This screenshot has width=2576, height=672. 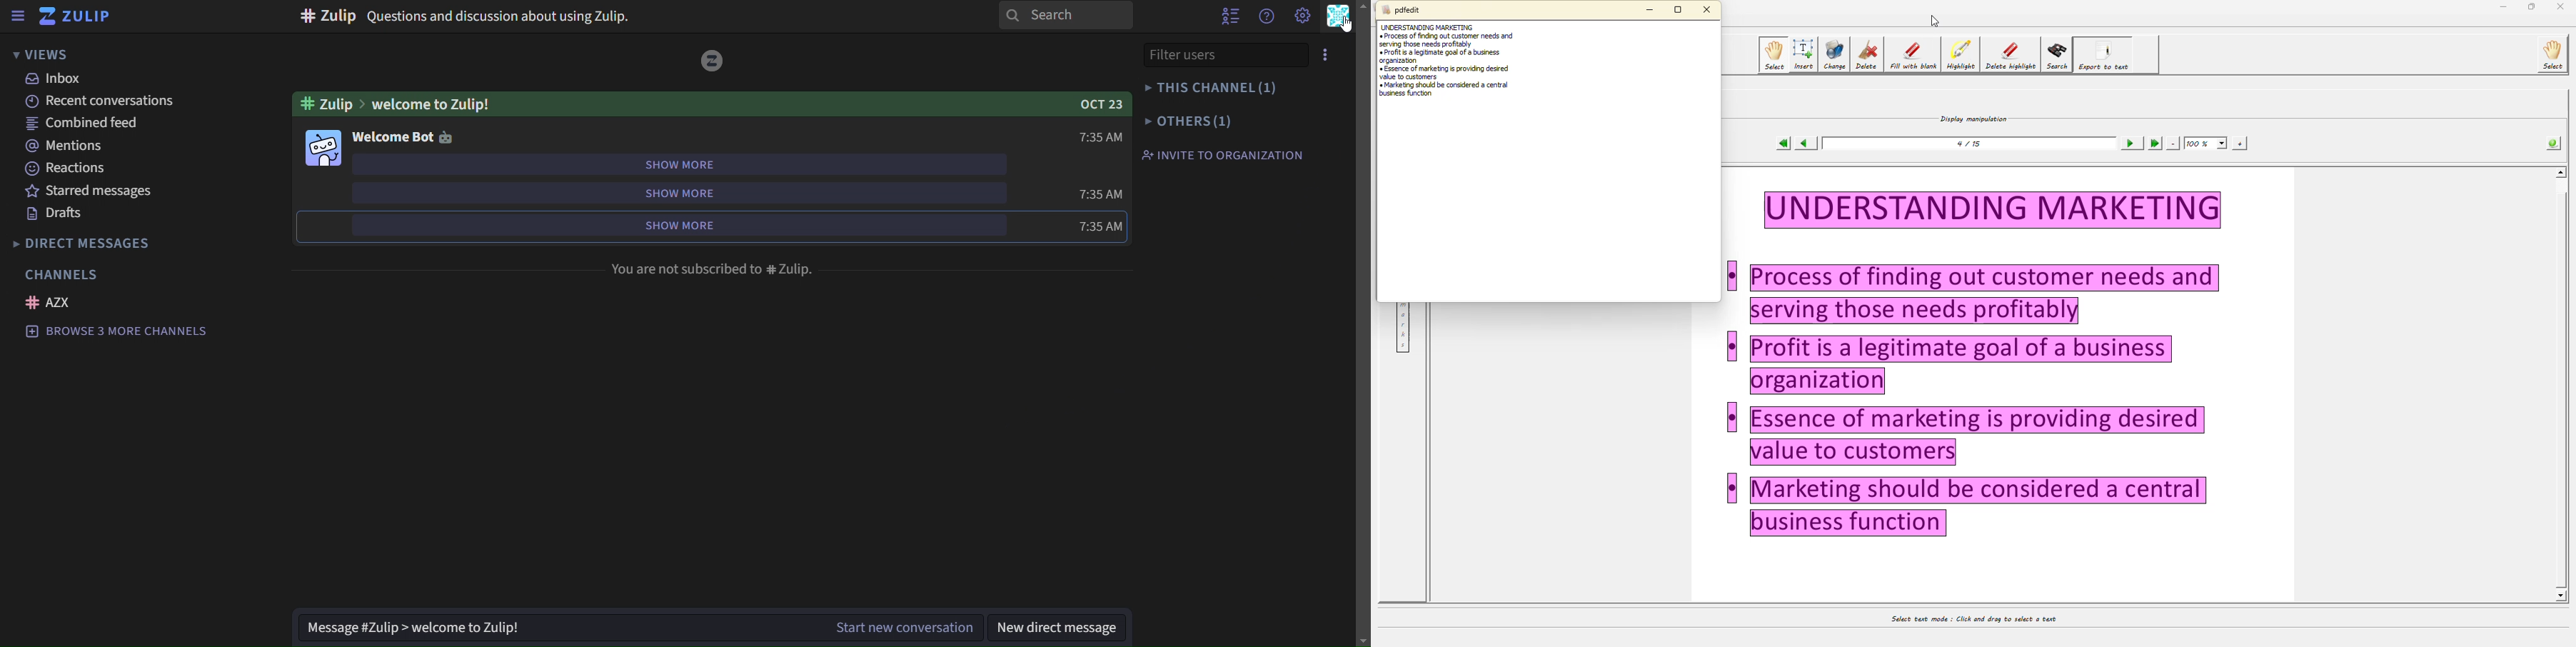 What do you see at coordinates (2010, 55) in the screenshot?
I see `delete highlight` at bounding box center [2010, 55].